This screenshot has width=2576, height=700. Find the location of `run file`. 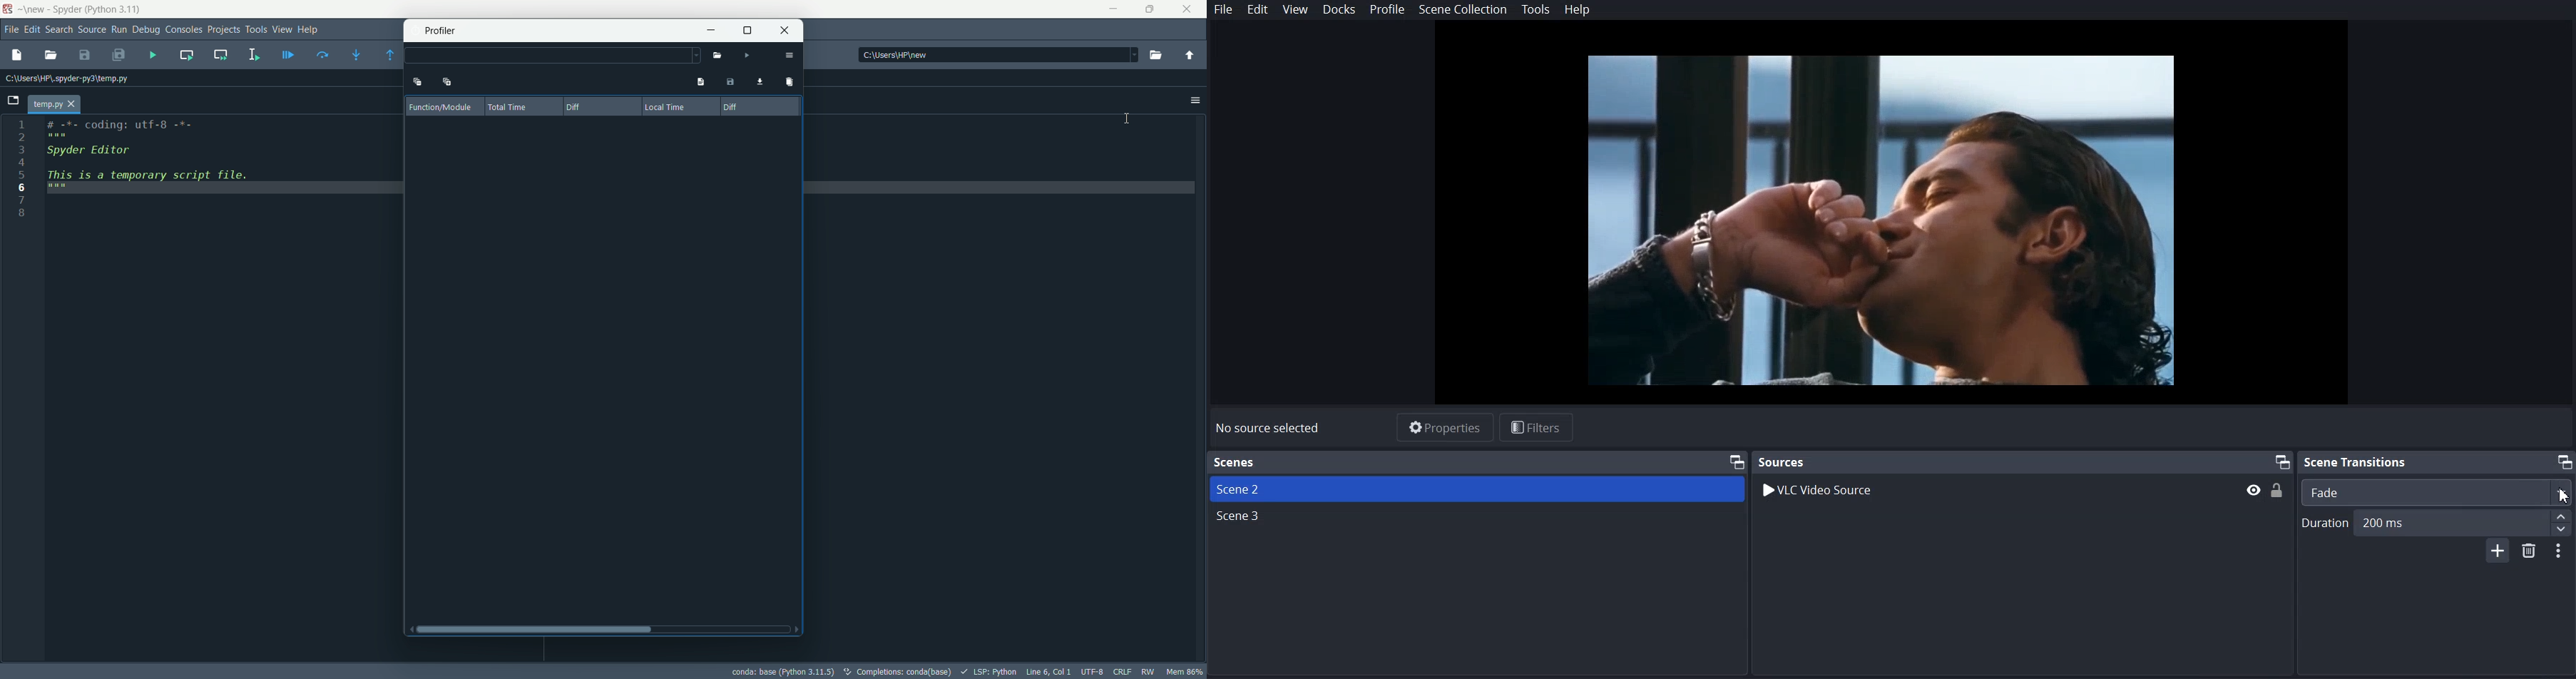

run file is located at coordinates (1157, 50).